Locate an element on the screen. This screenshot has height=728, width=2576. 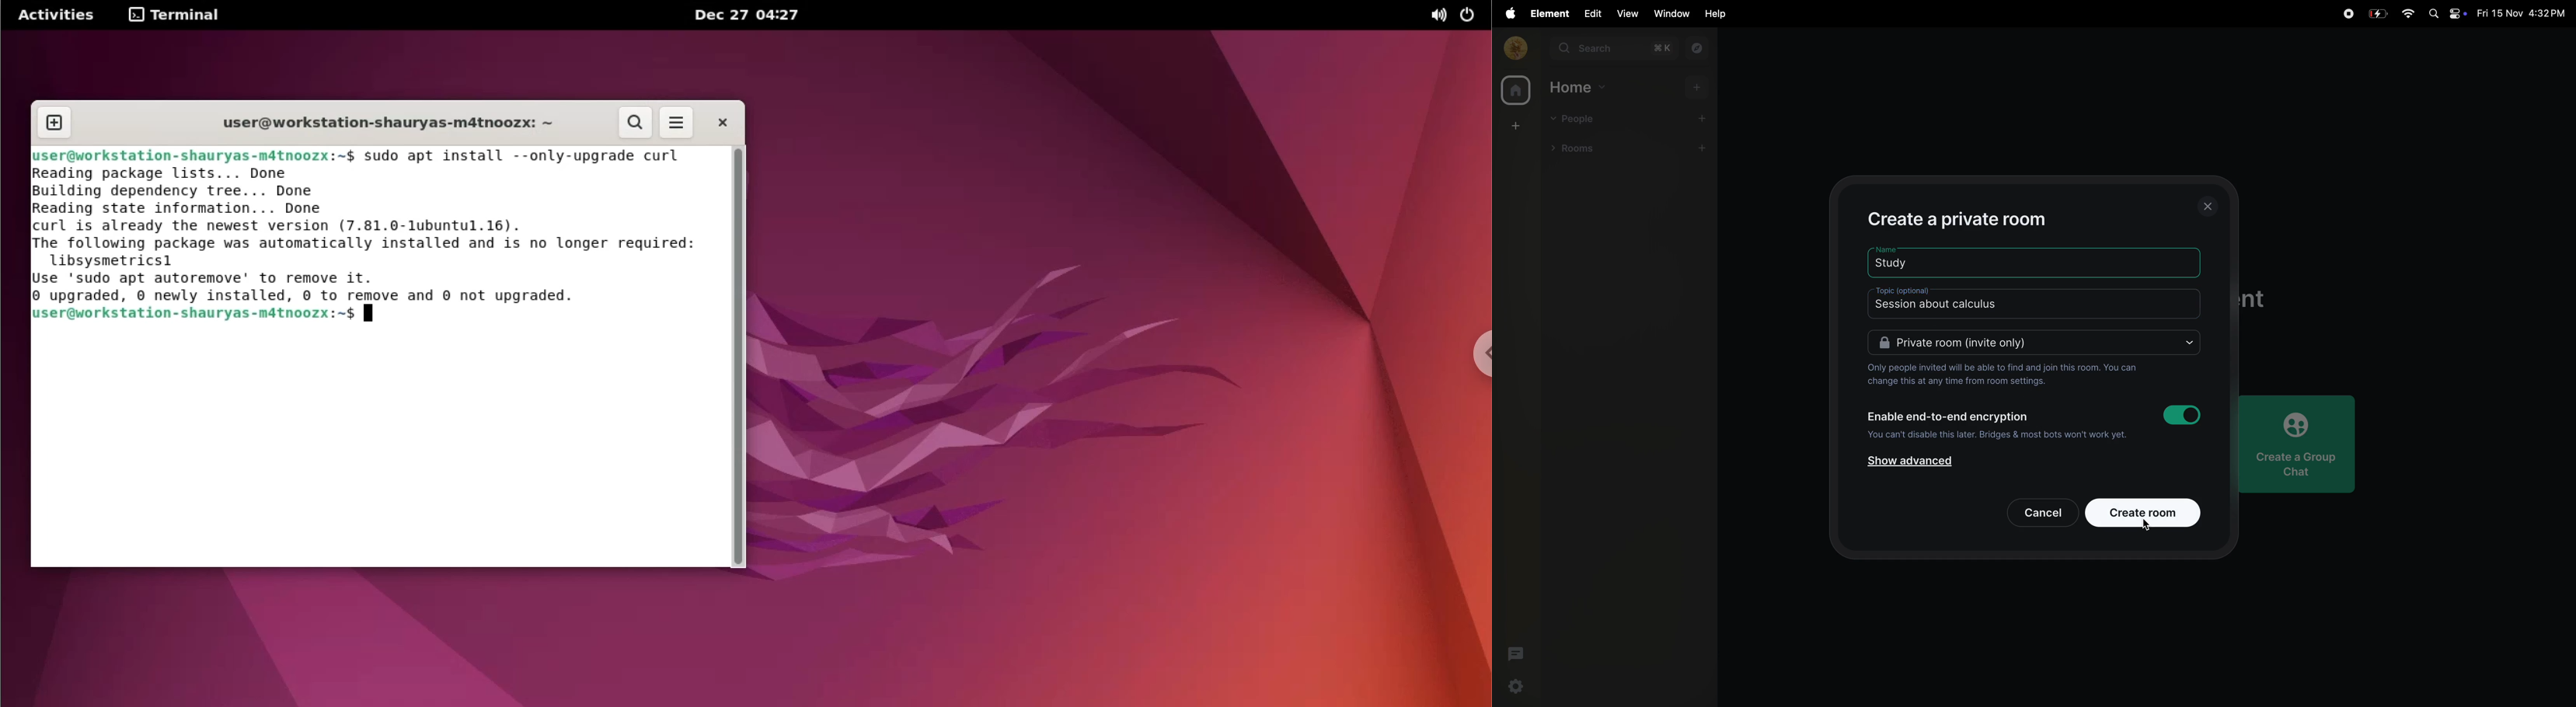
closing is located at coordinates (2211, 206).